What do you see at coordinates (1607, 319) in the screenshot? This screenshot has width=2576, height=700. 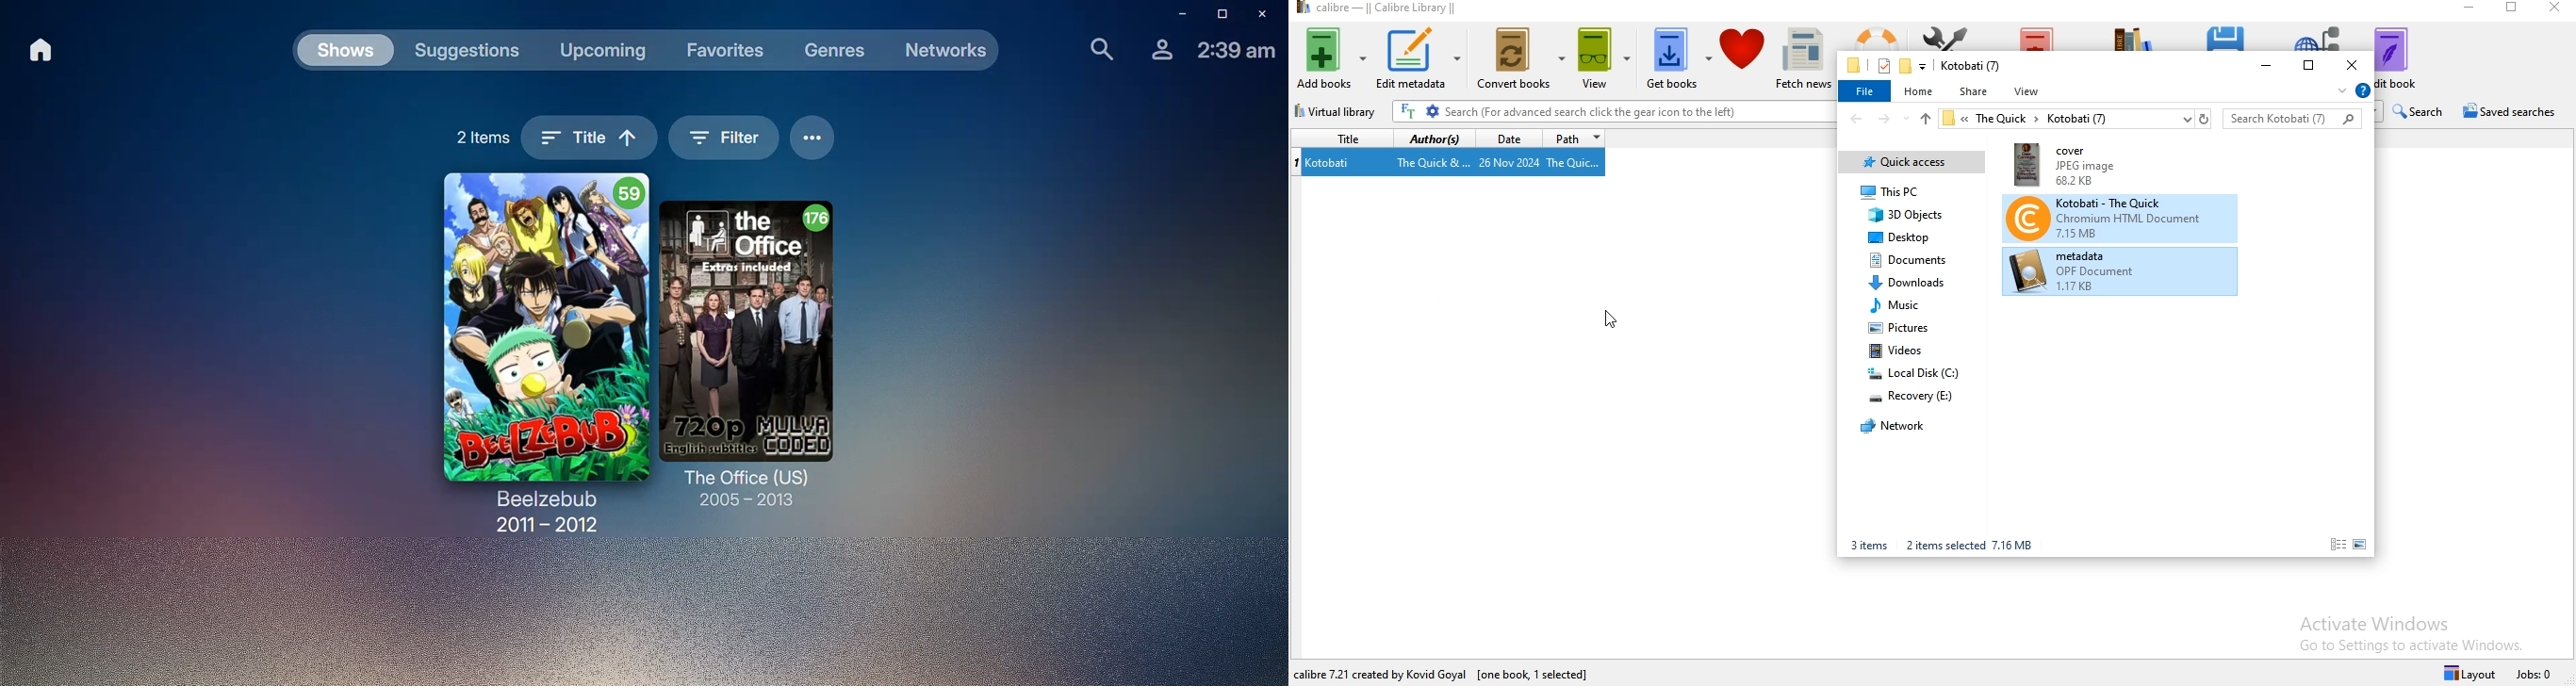 I see `cursor` at bounding box center [1607, 319].